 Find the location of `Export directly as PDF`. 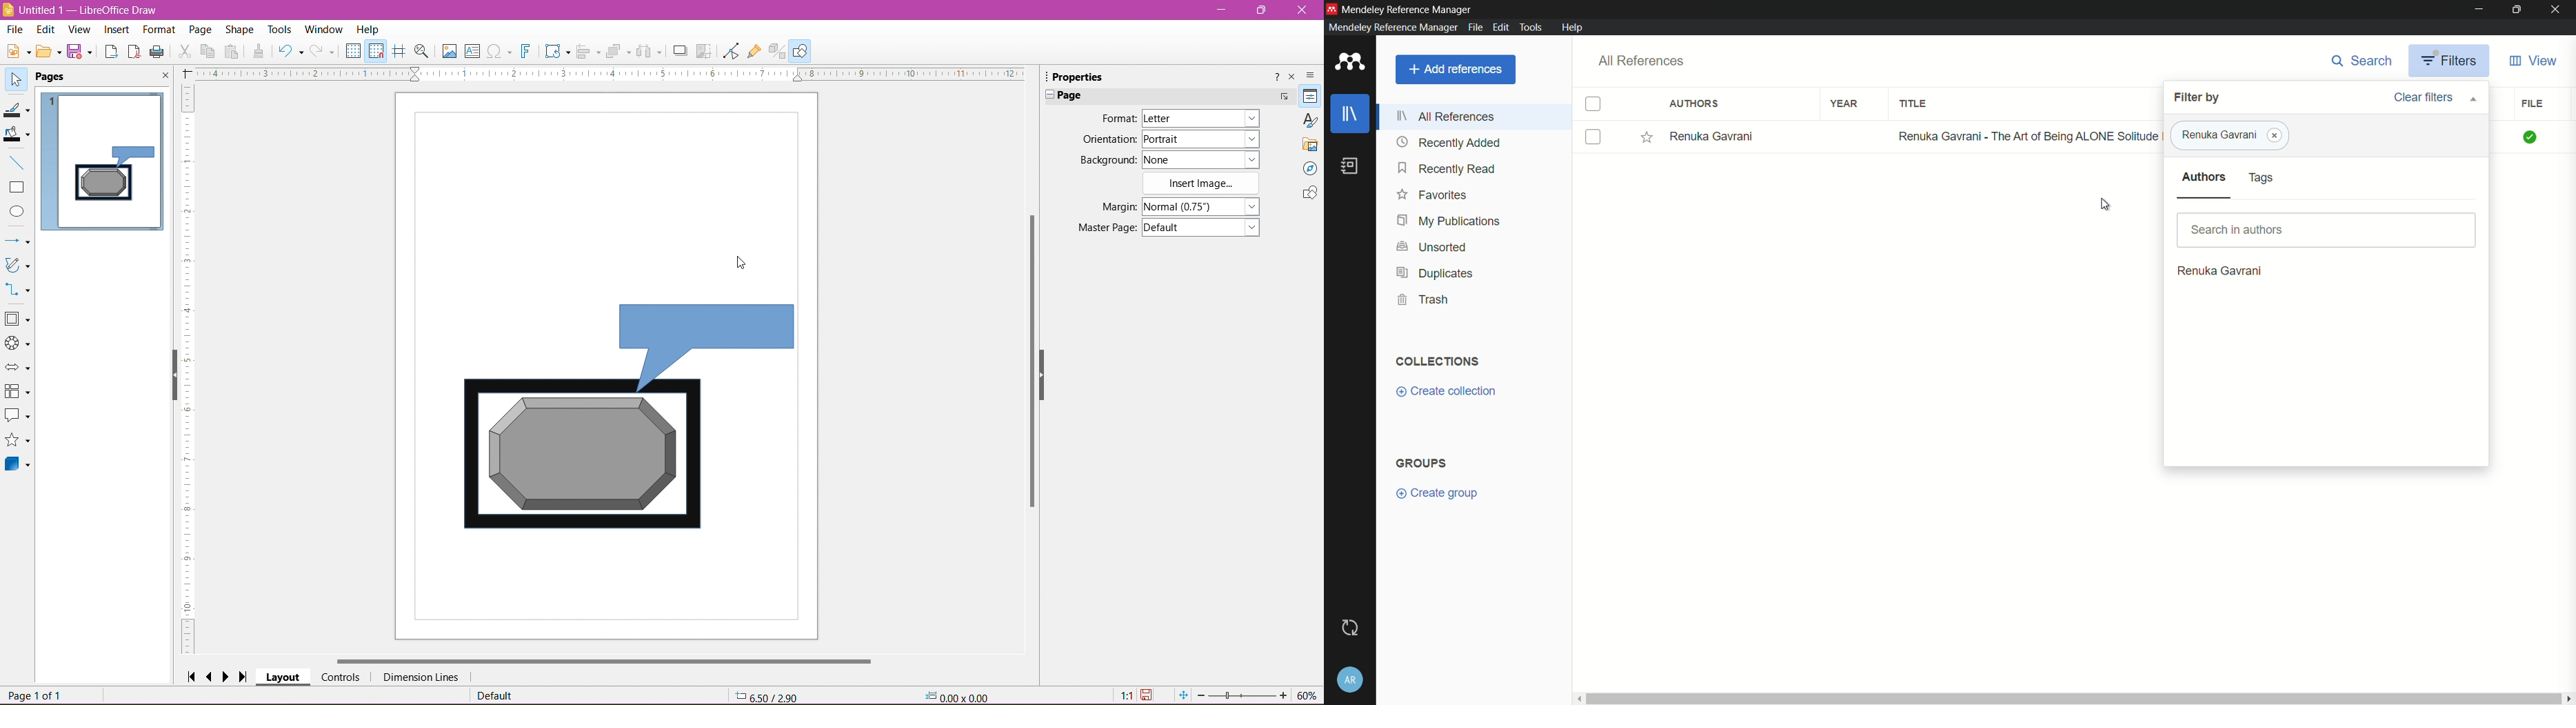

Export directly as PDF is located at coordinates (134, 52).